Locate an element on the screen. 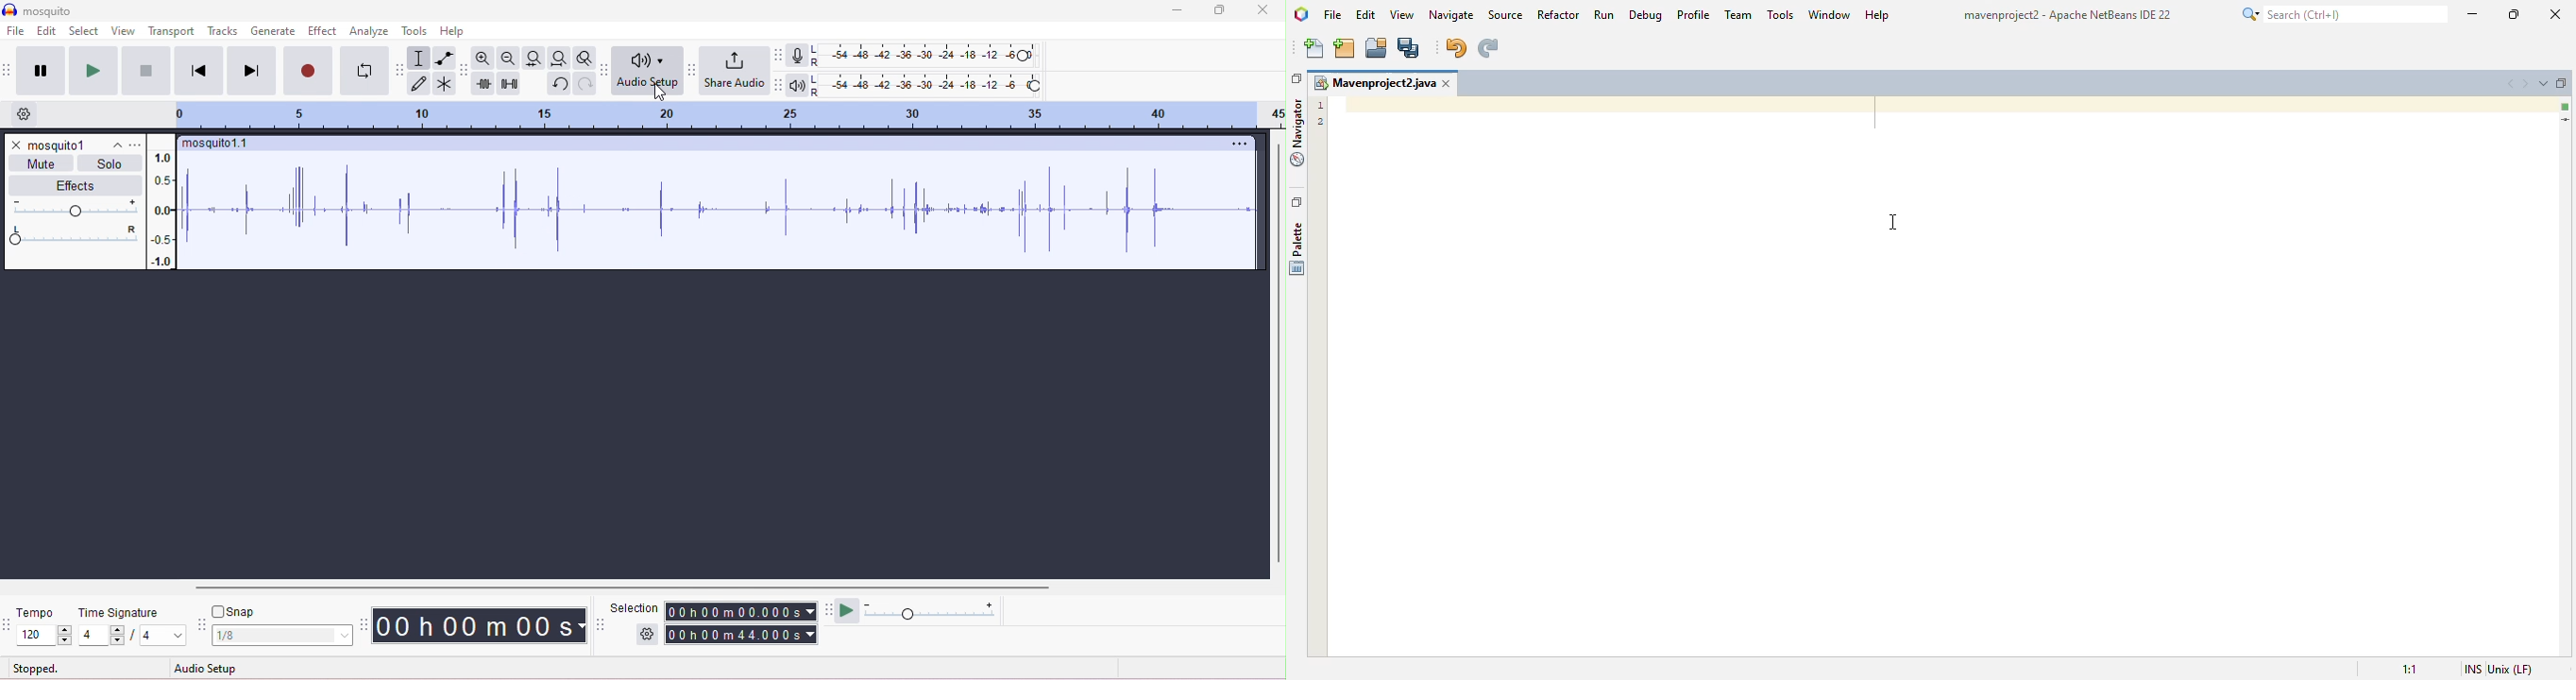 The image size is (2576, 700). zoom in is located at coordinates (483, 57).